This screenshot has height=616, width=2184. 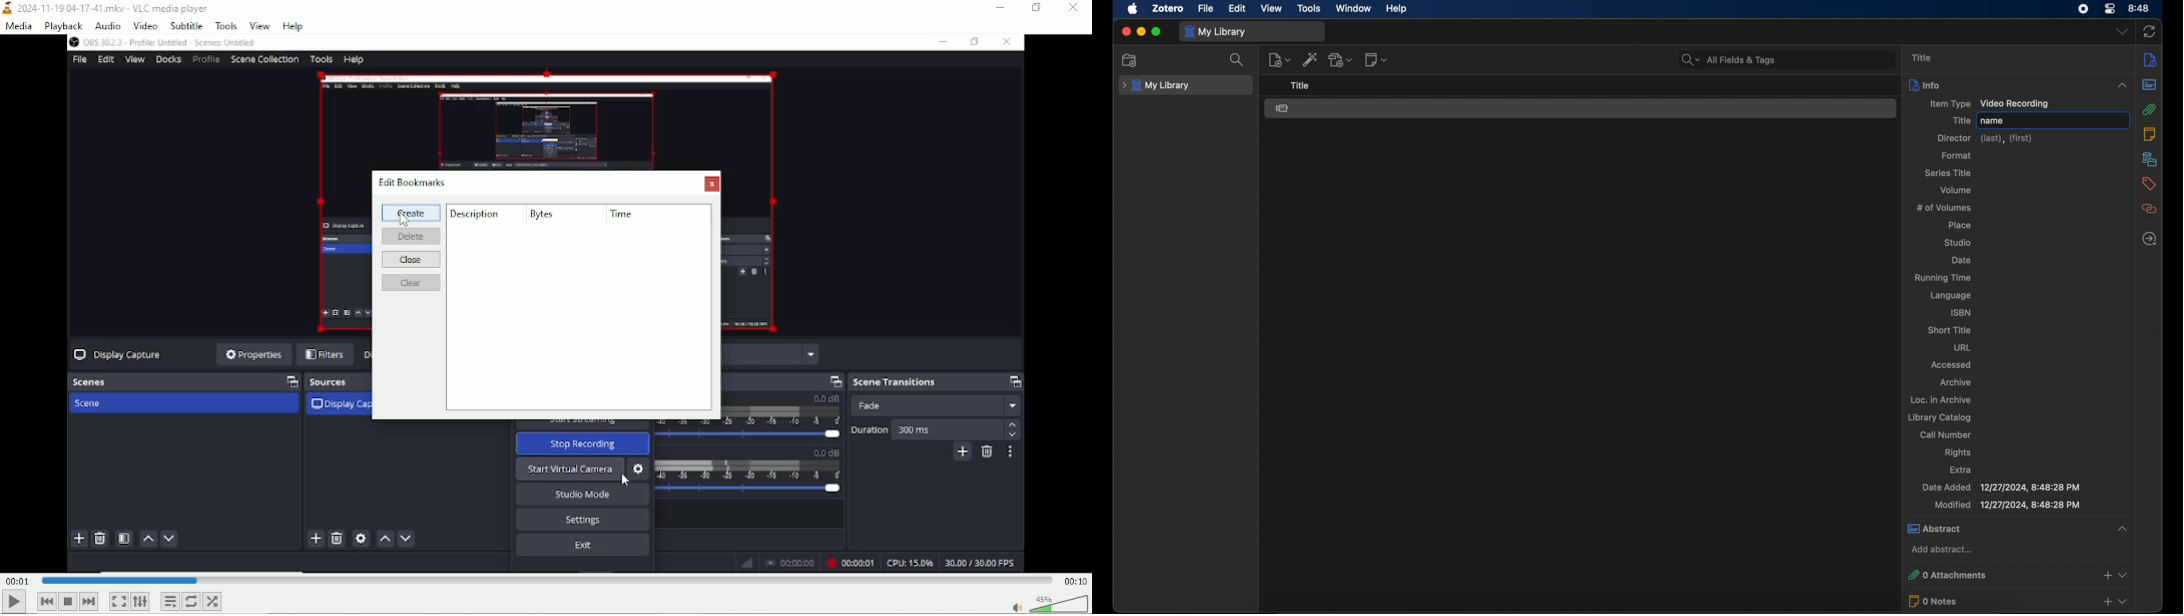 What do you see at coordinates (1309, 9) in the screenshot?
I see `tools` at bounding box center [1309, 9].